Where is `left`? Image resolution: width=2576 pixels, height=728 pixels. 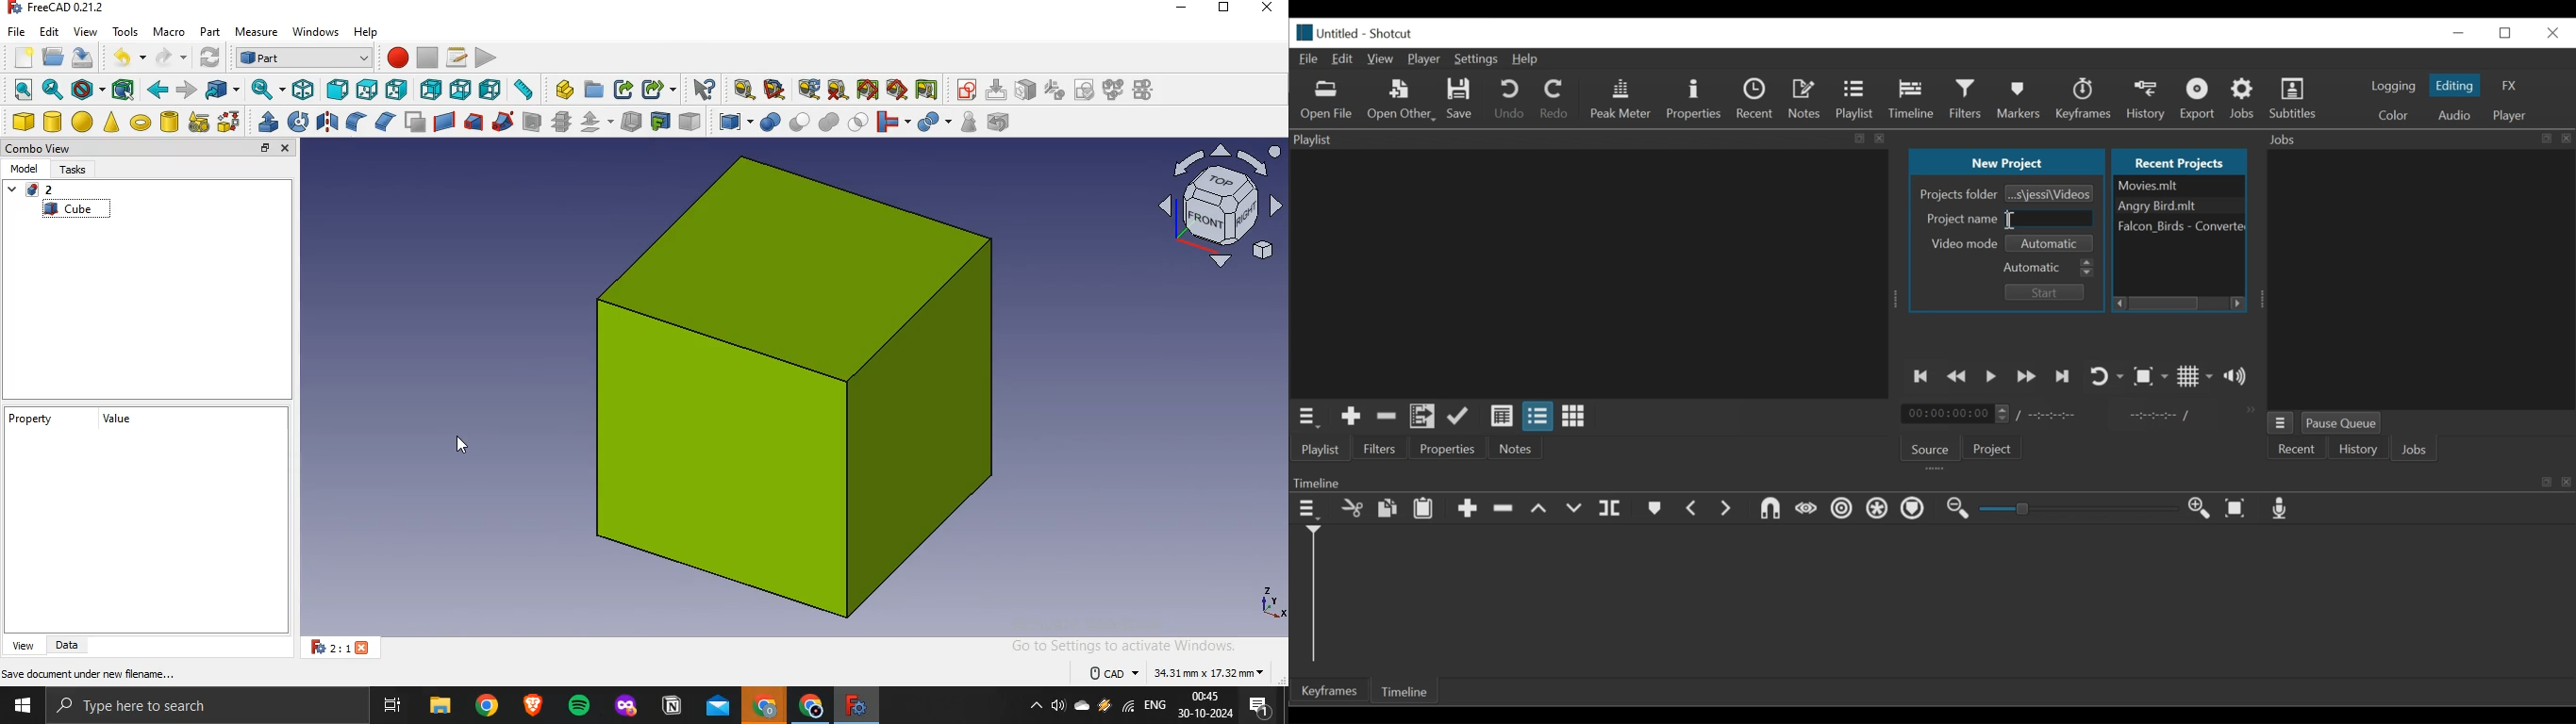
left is located at coordinates (492, 90).